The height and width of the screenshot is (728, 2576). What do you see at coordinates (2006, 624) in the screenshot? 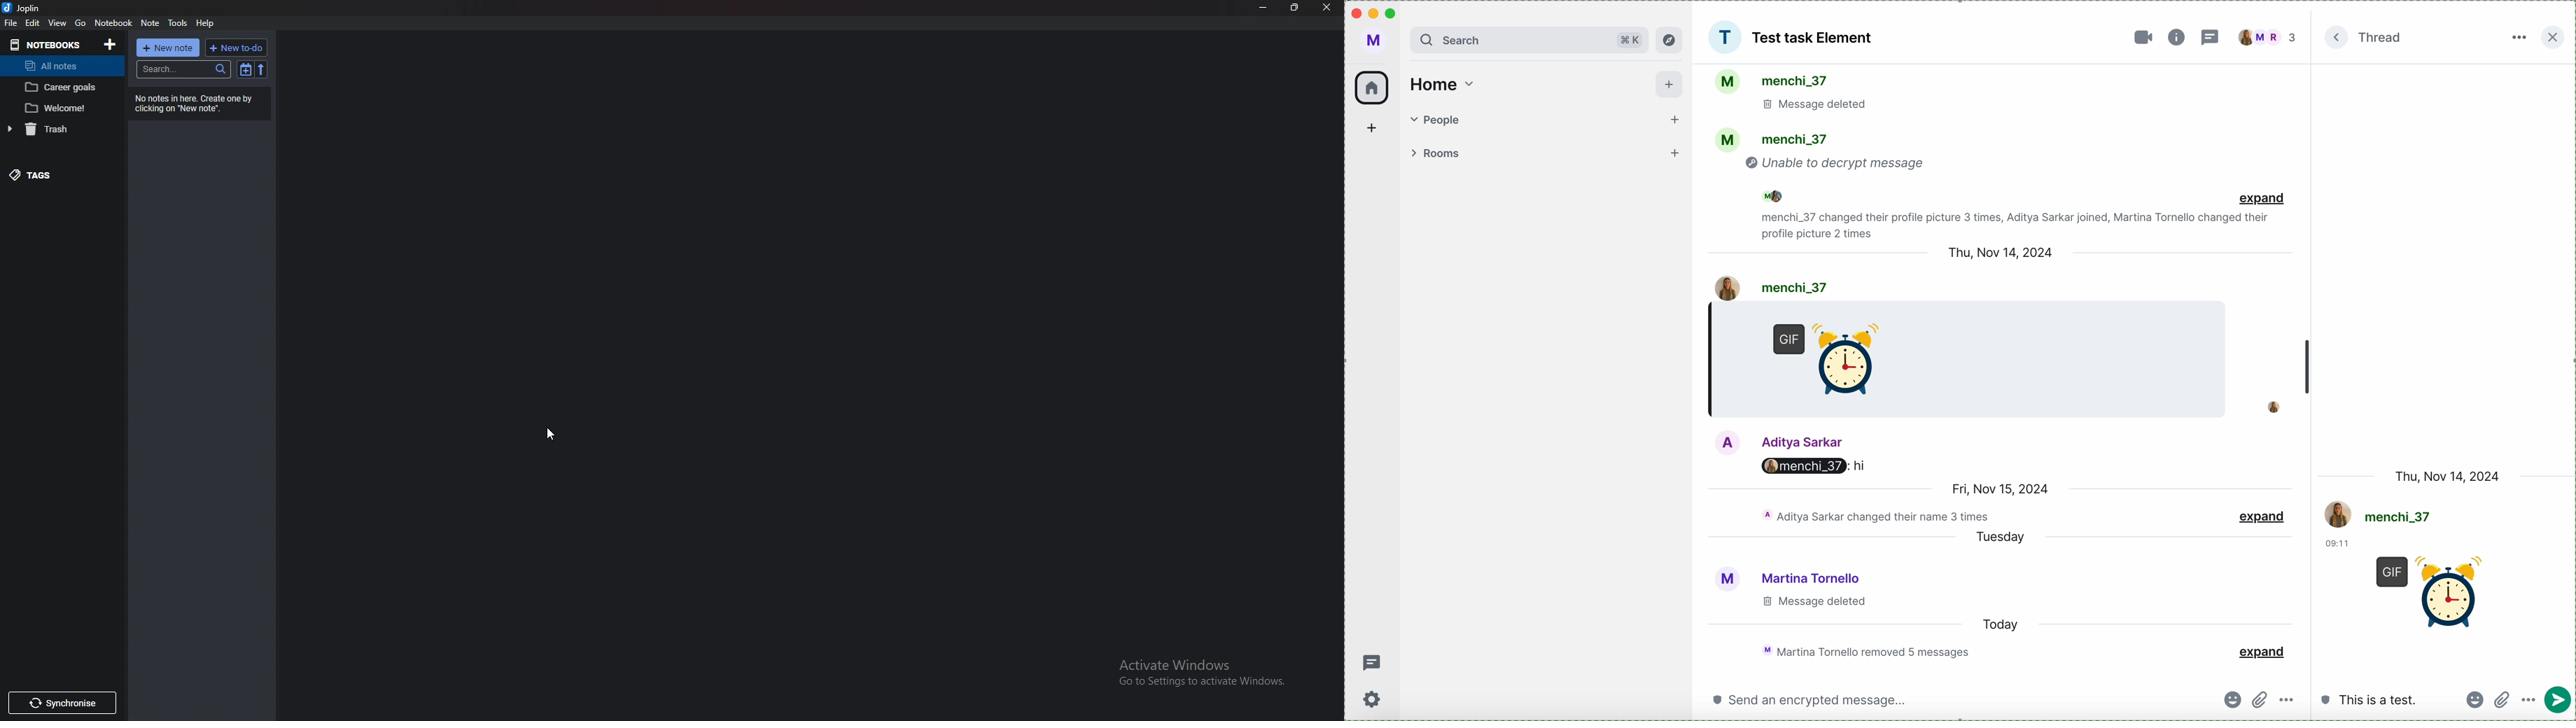
I see `today` at bounding box center [2006, 624].